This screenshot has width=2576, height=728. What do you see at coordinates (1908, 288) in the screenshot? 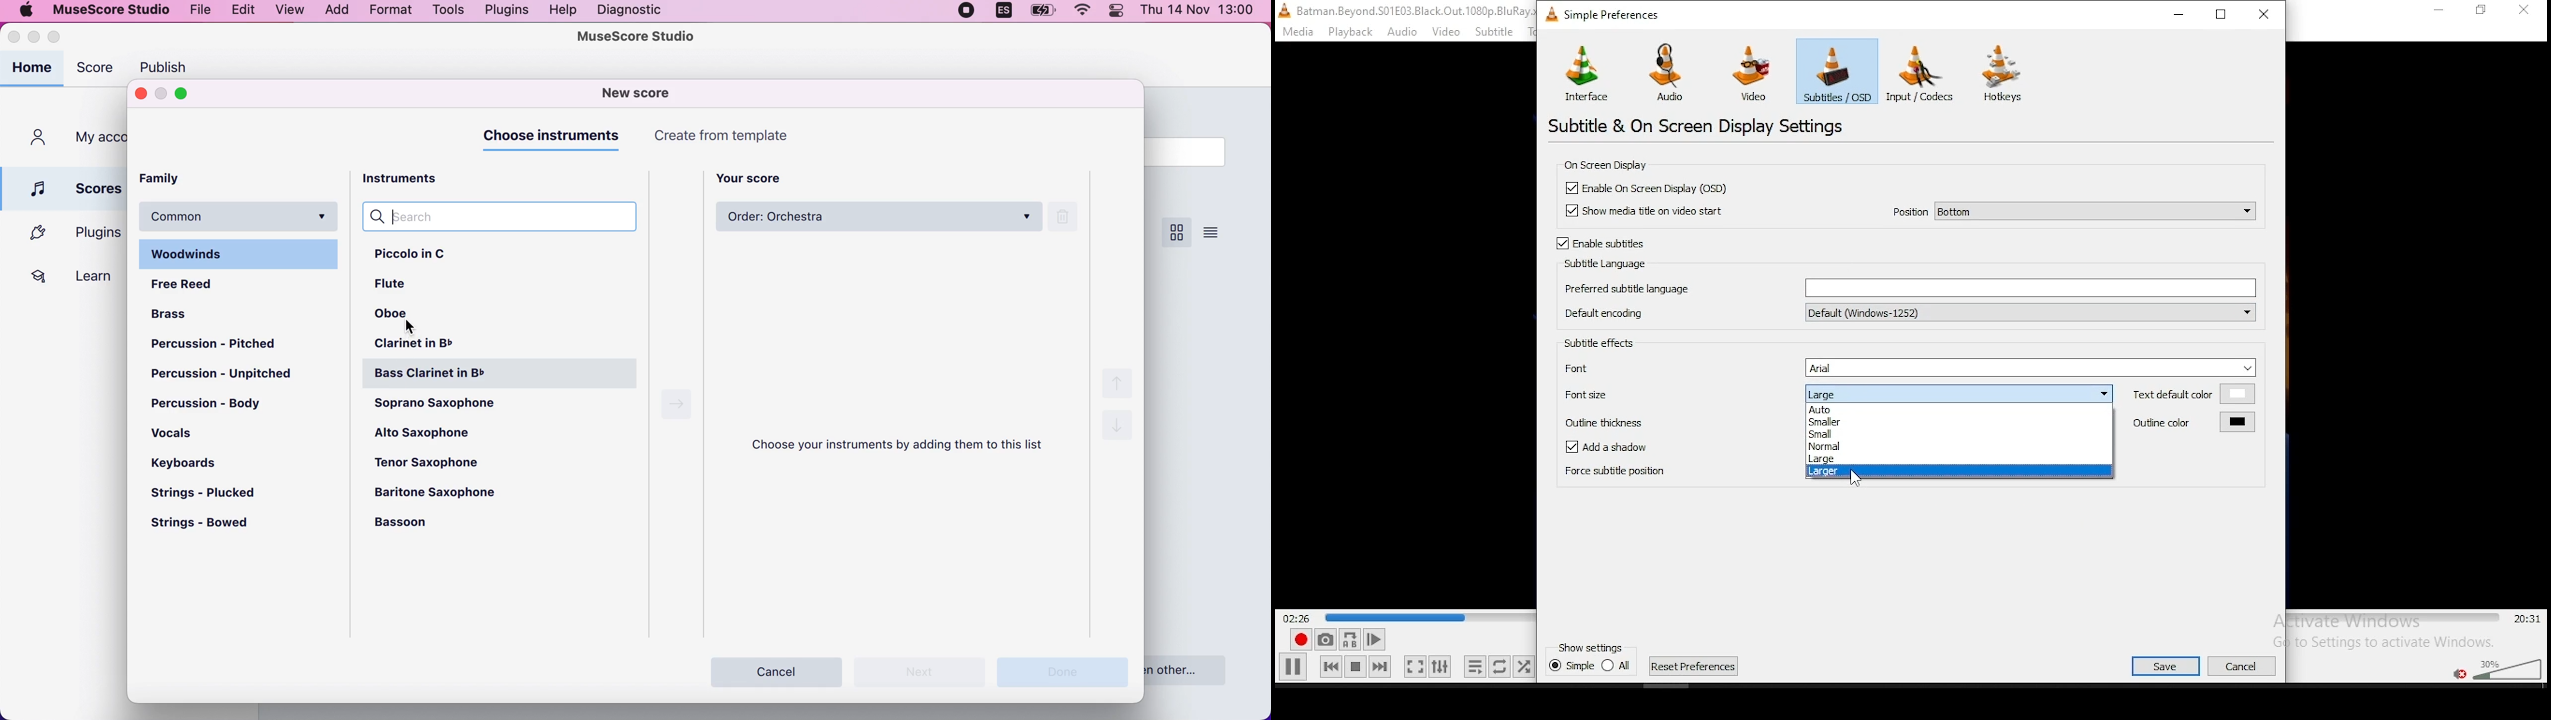
I see `preferred subtitle language` at bounding box center [1908, 288].